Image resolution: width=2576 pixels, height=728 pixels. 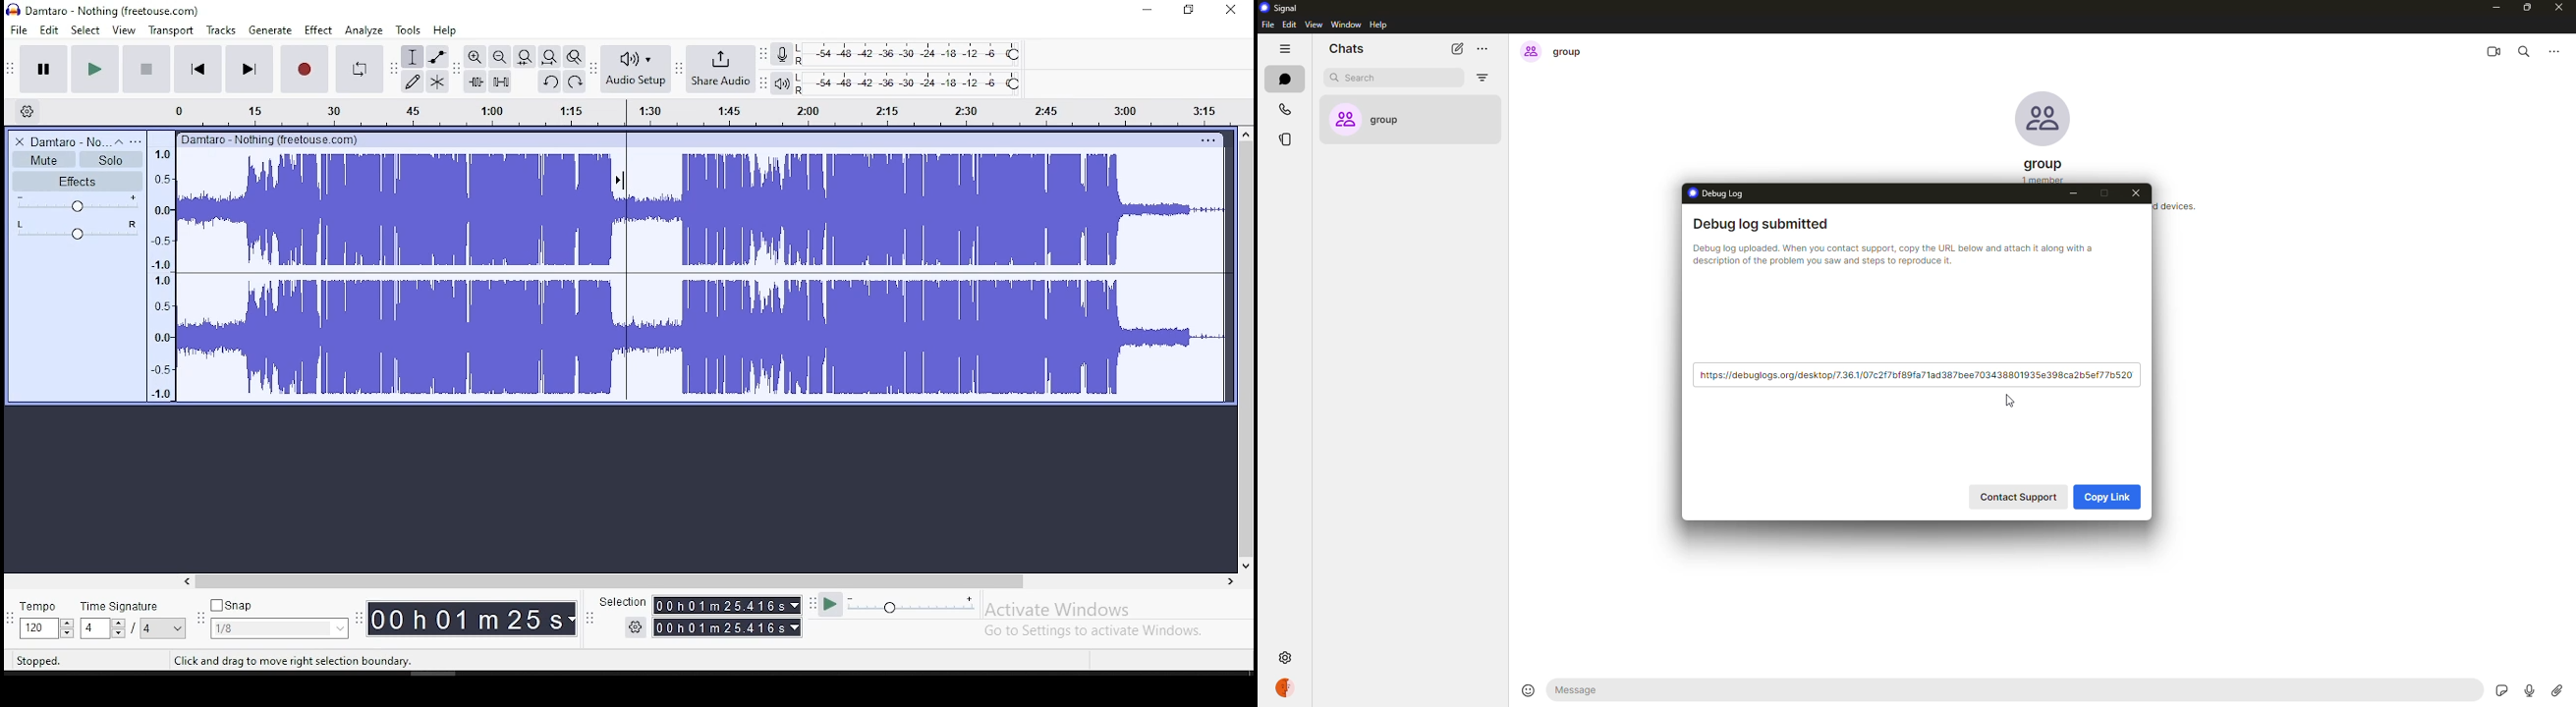 What do you see at coordinates (79, 207) in the screenshot?
I see `volume` at bounding box center [79, 207].